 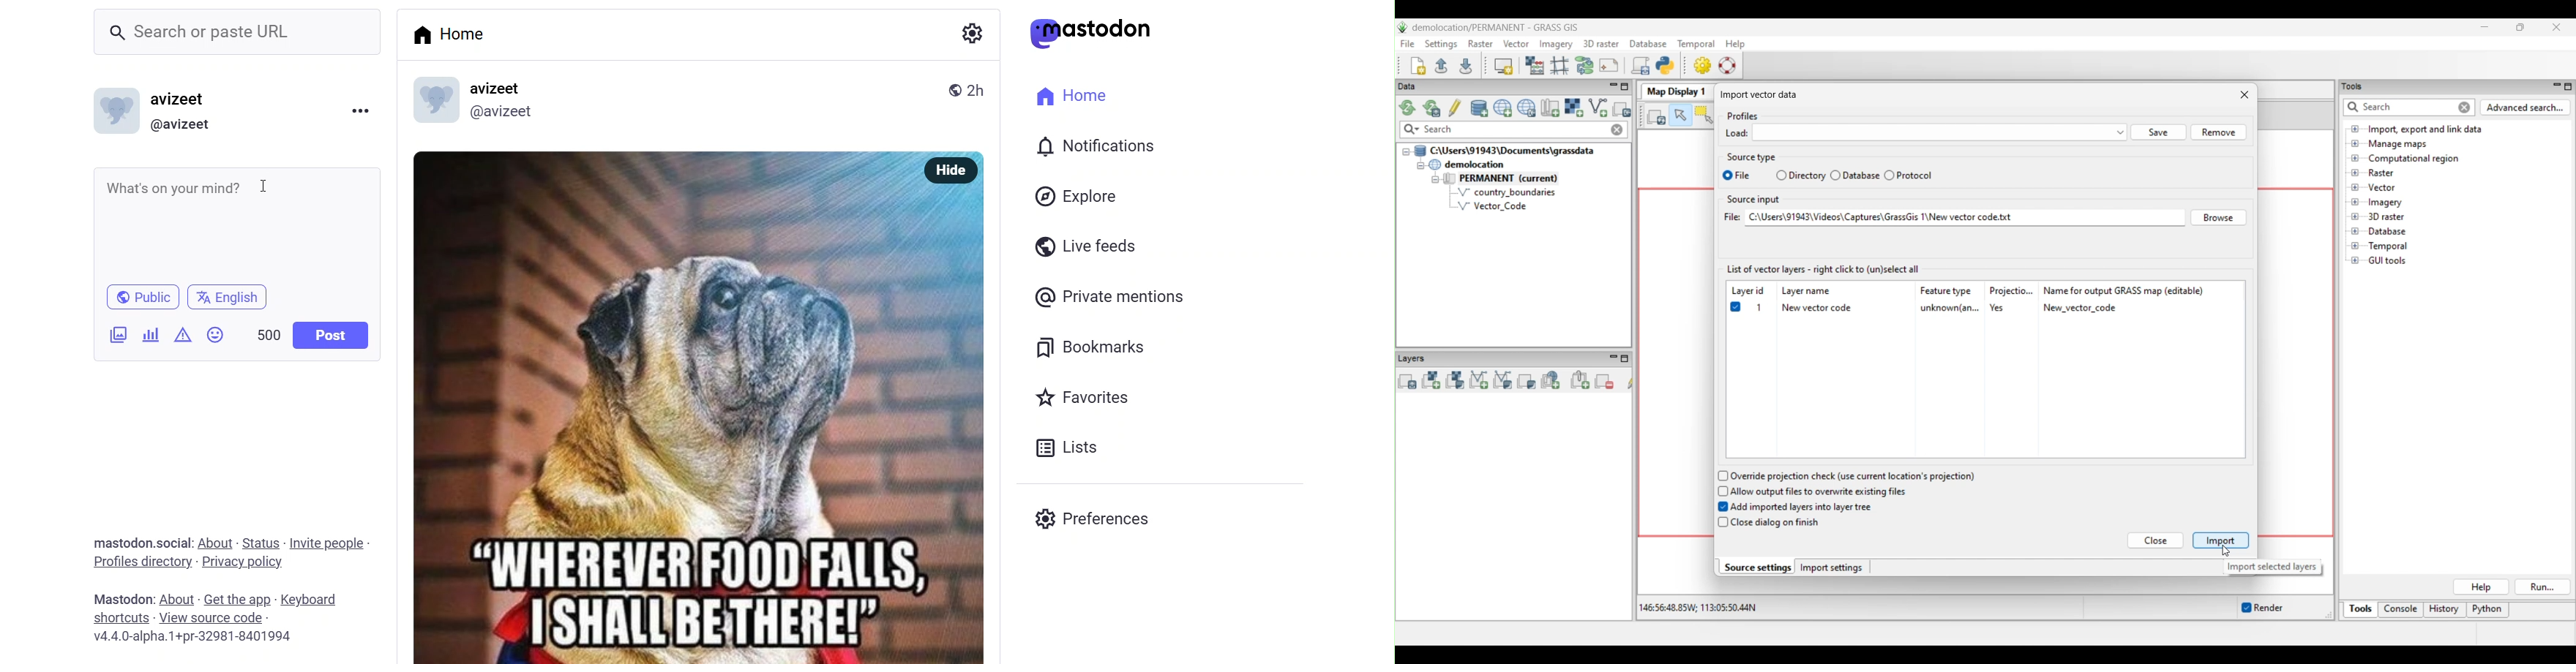 I want to click on setting, so click(x=972, y=32).